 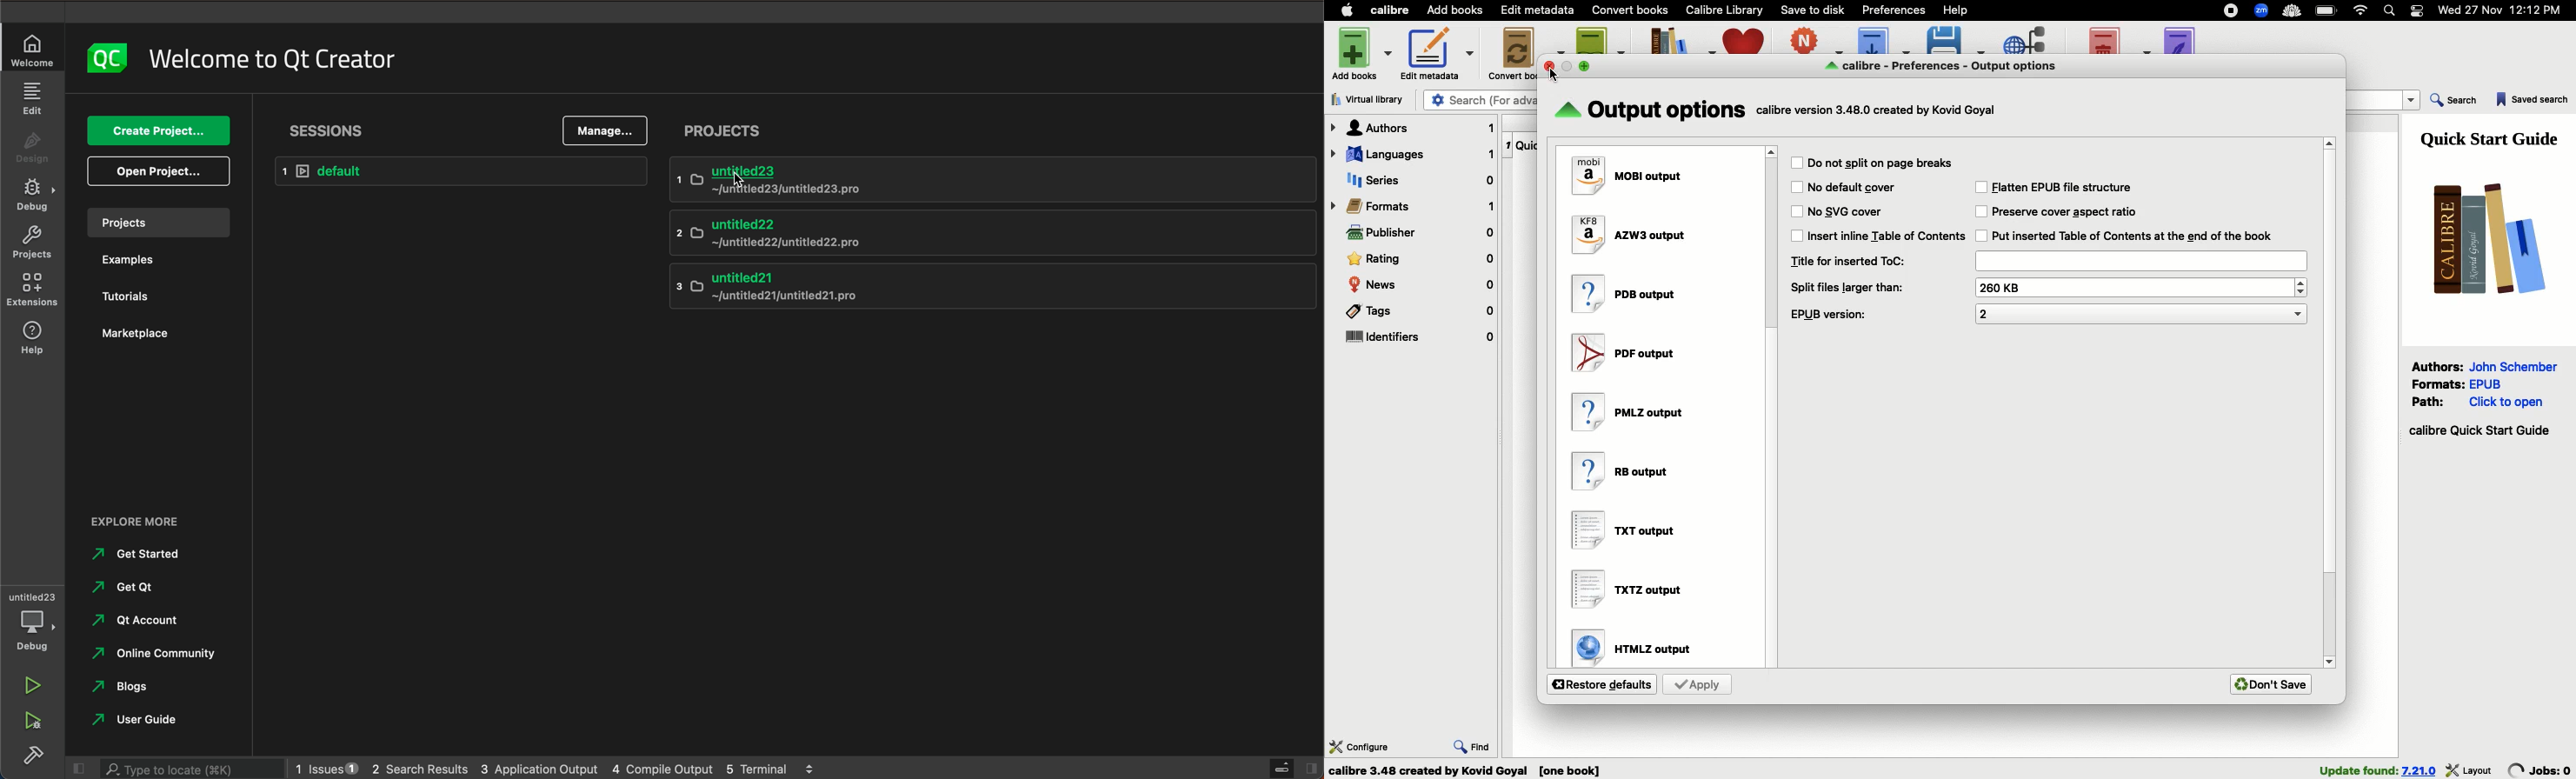 What do you see at coordinates (1848, 210) in the screenshot?
I see `No SVG cover` at bounding box center [1848, 210].